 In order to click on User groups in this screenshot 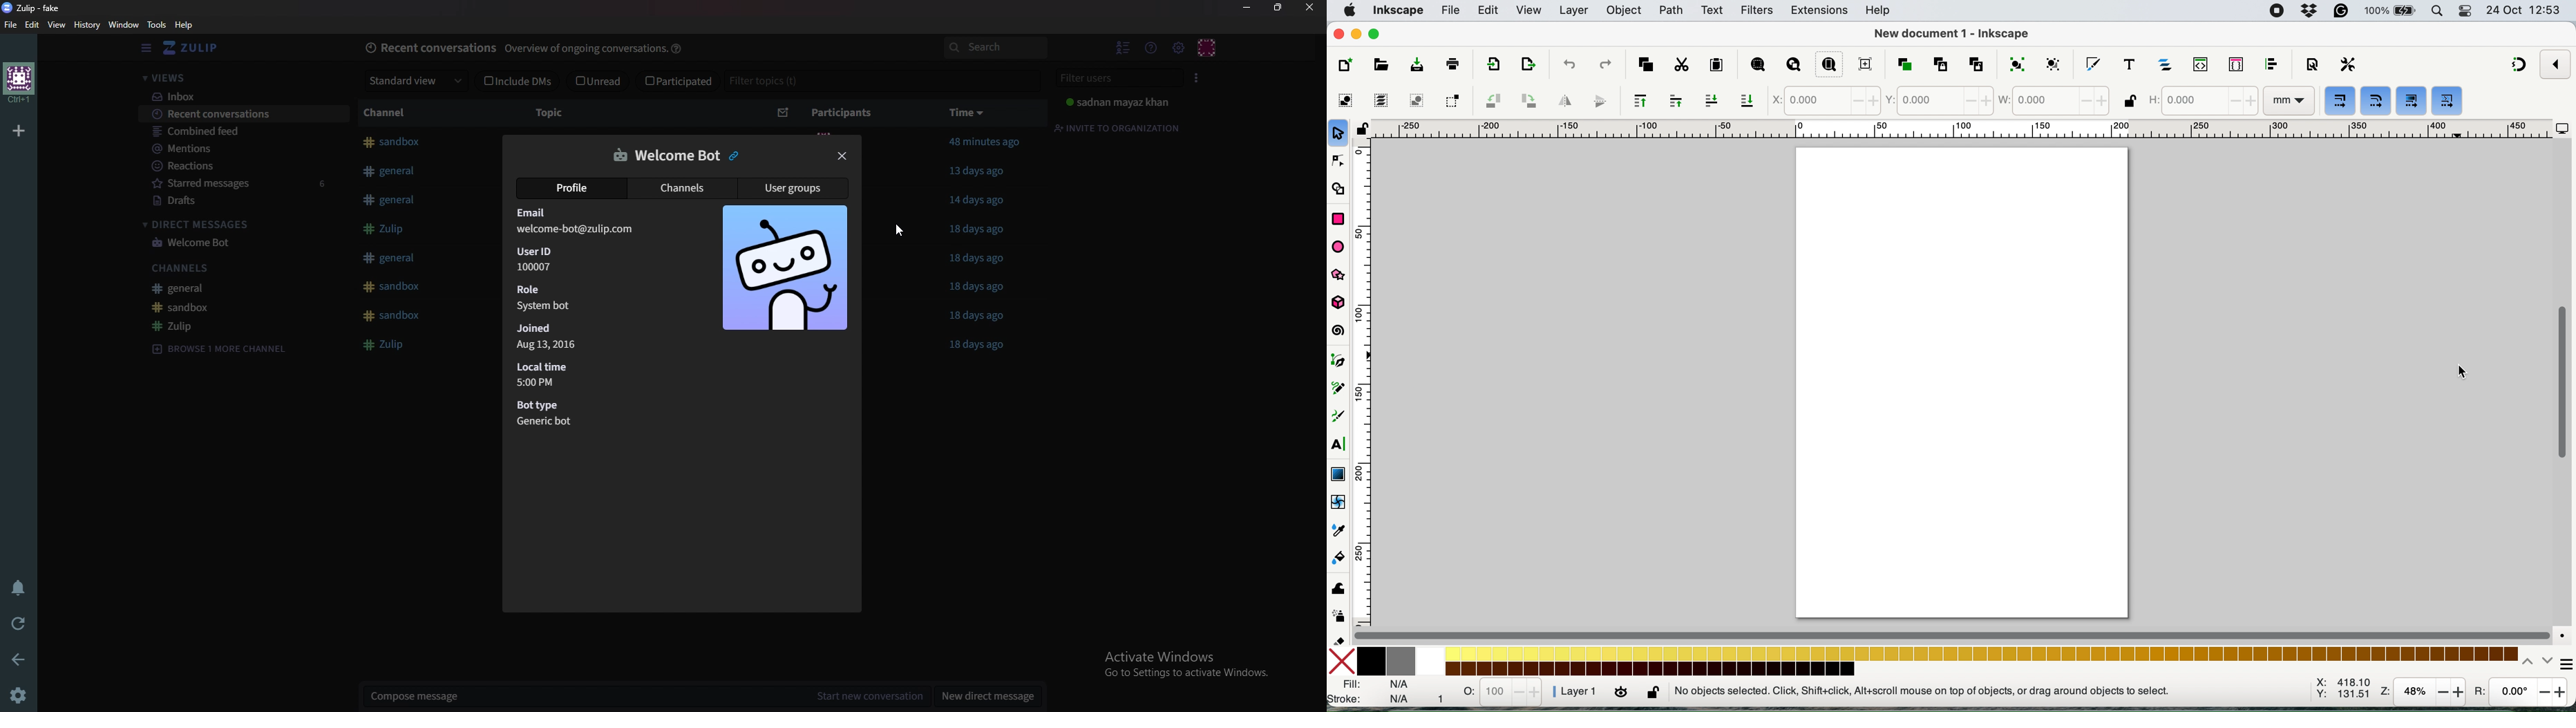, I will do `click(790, 189)`.